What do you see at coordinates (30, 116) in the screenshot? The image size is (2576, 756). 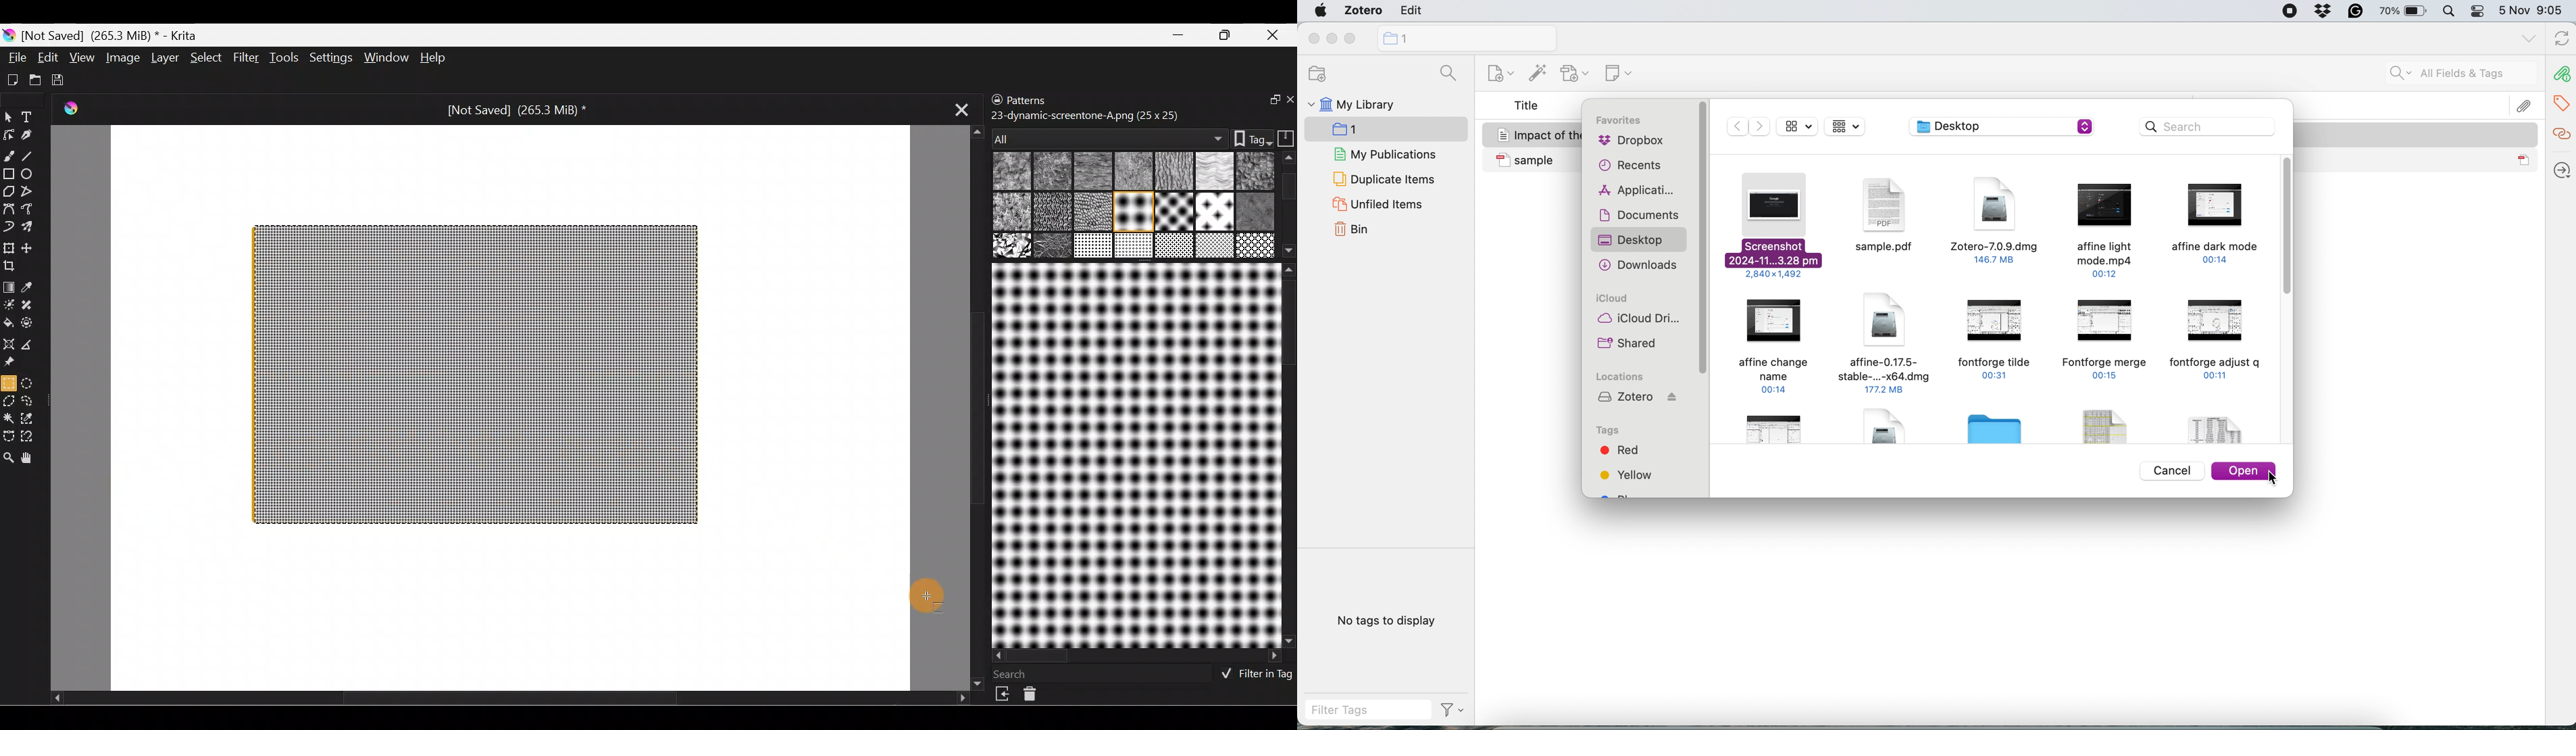 I see `Text tool` at bounding box center [30, 116].